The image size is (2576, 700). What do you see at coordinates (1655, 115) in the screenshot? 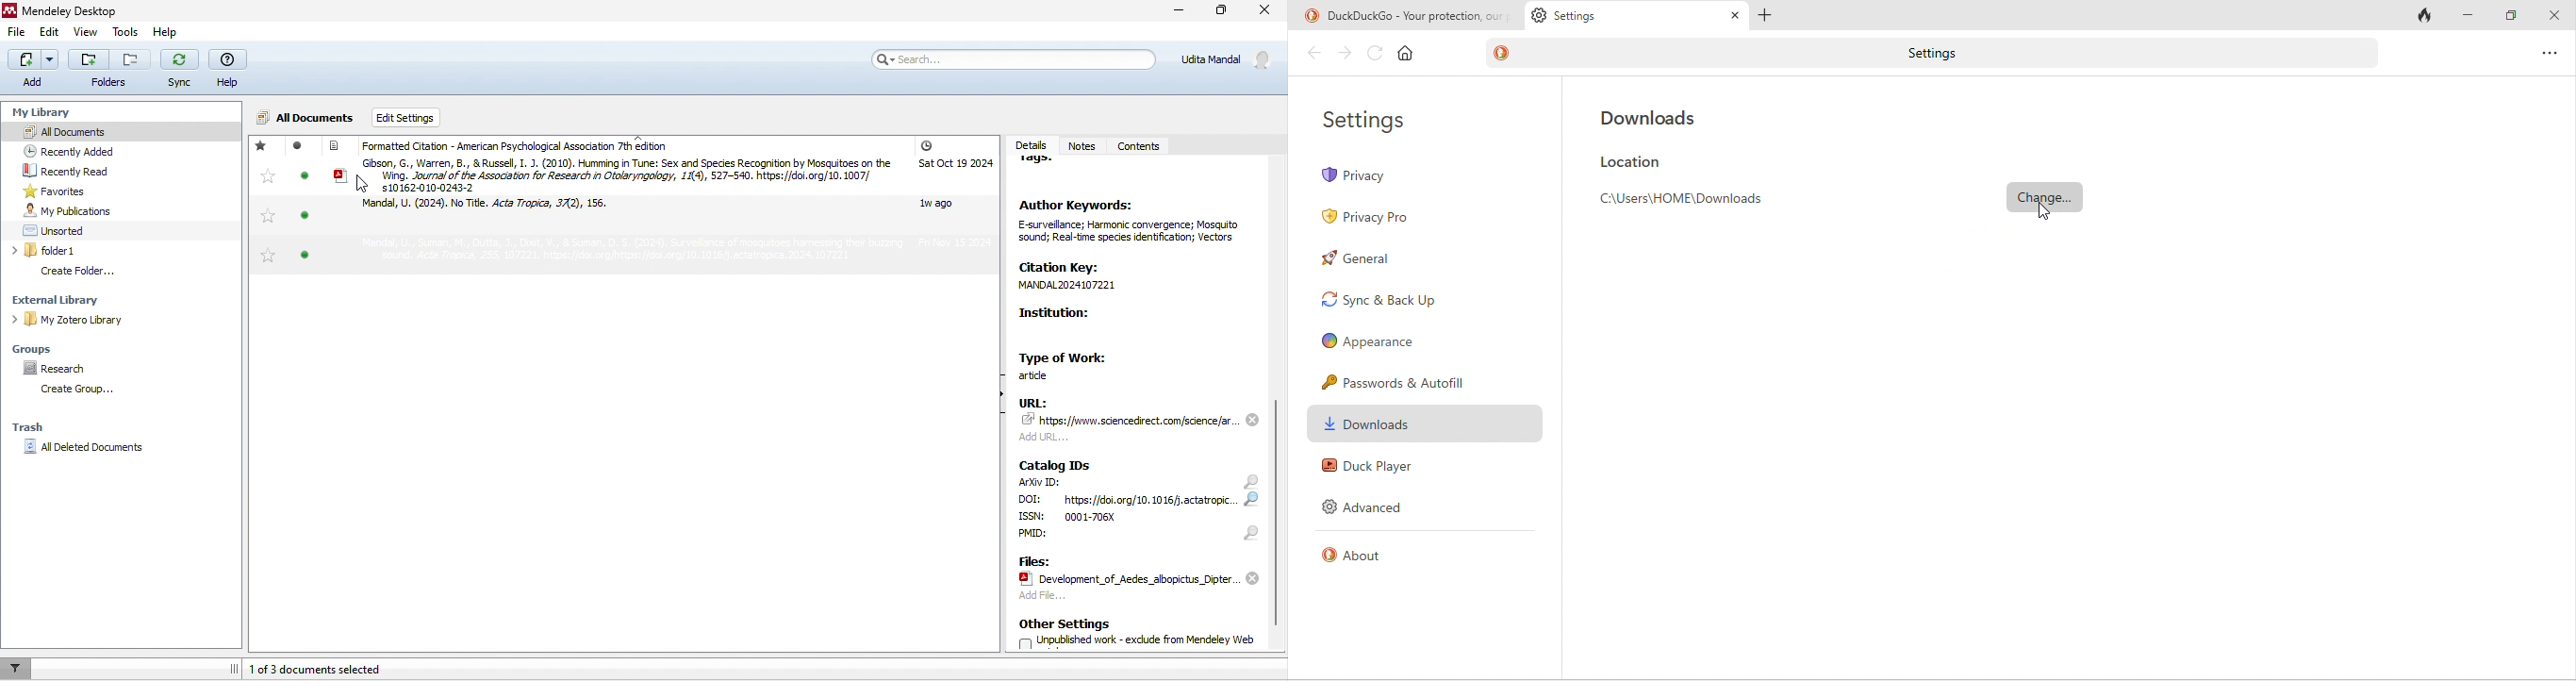
I see `downloads` at bounding box center [1655, 115].